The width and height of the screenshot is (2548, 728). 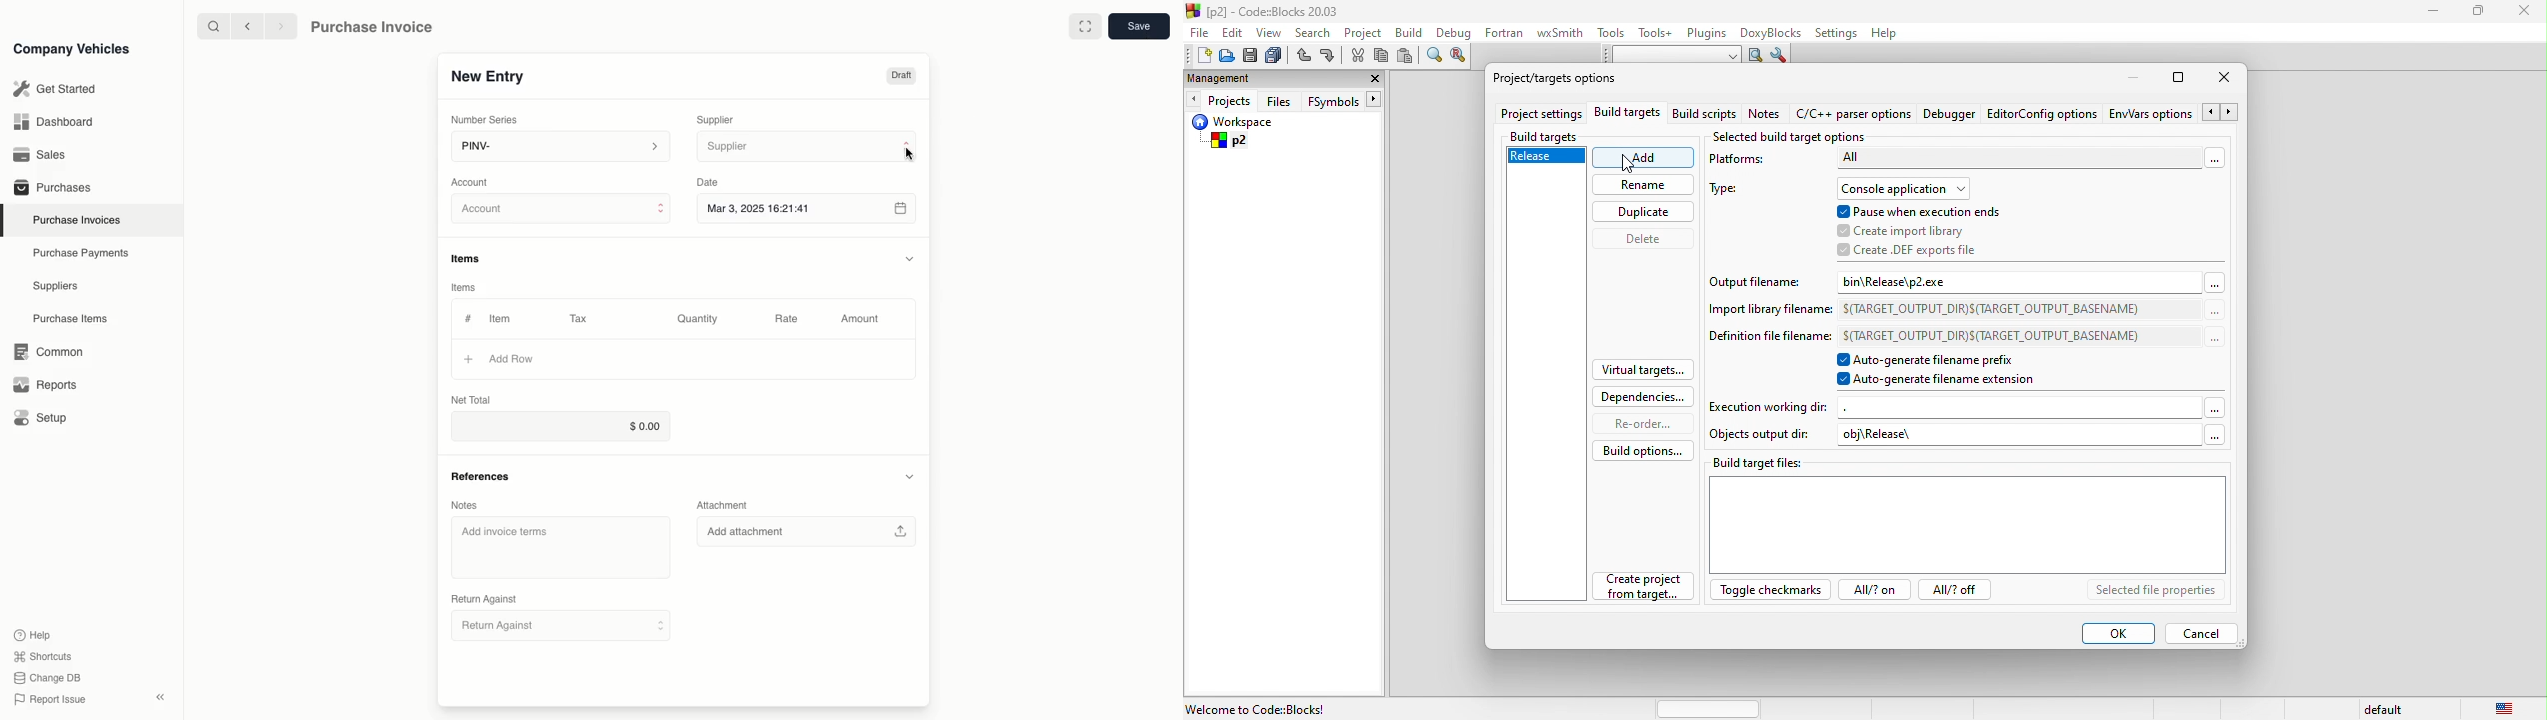 I want to click on cancel, so click(x=2202, y=634).